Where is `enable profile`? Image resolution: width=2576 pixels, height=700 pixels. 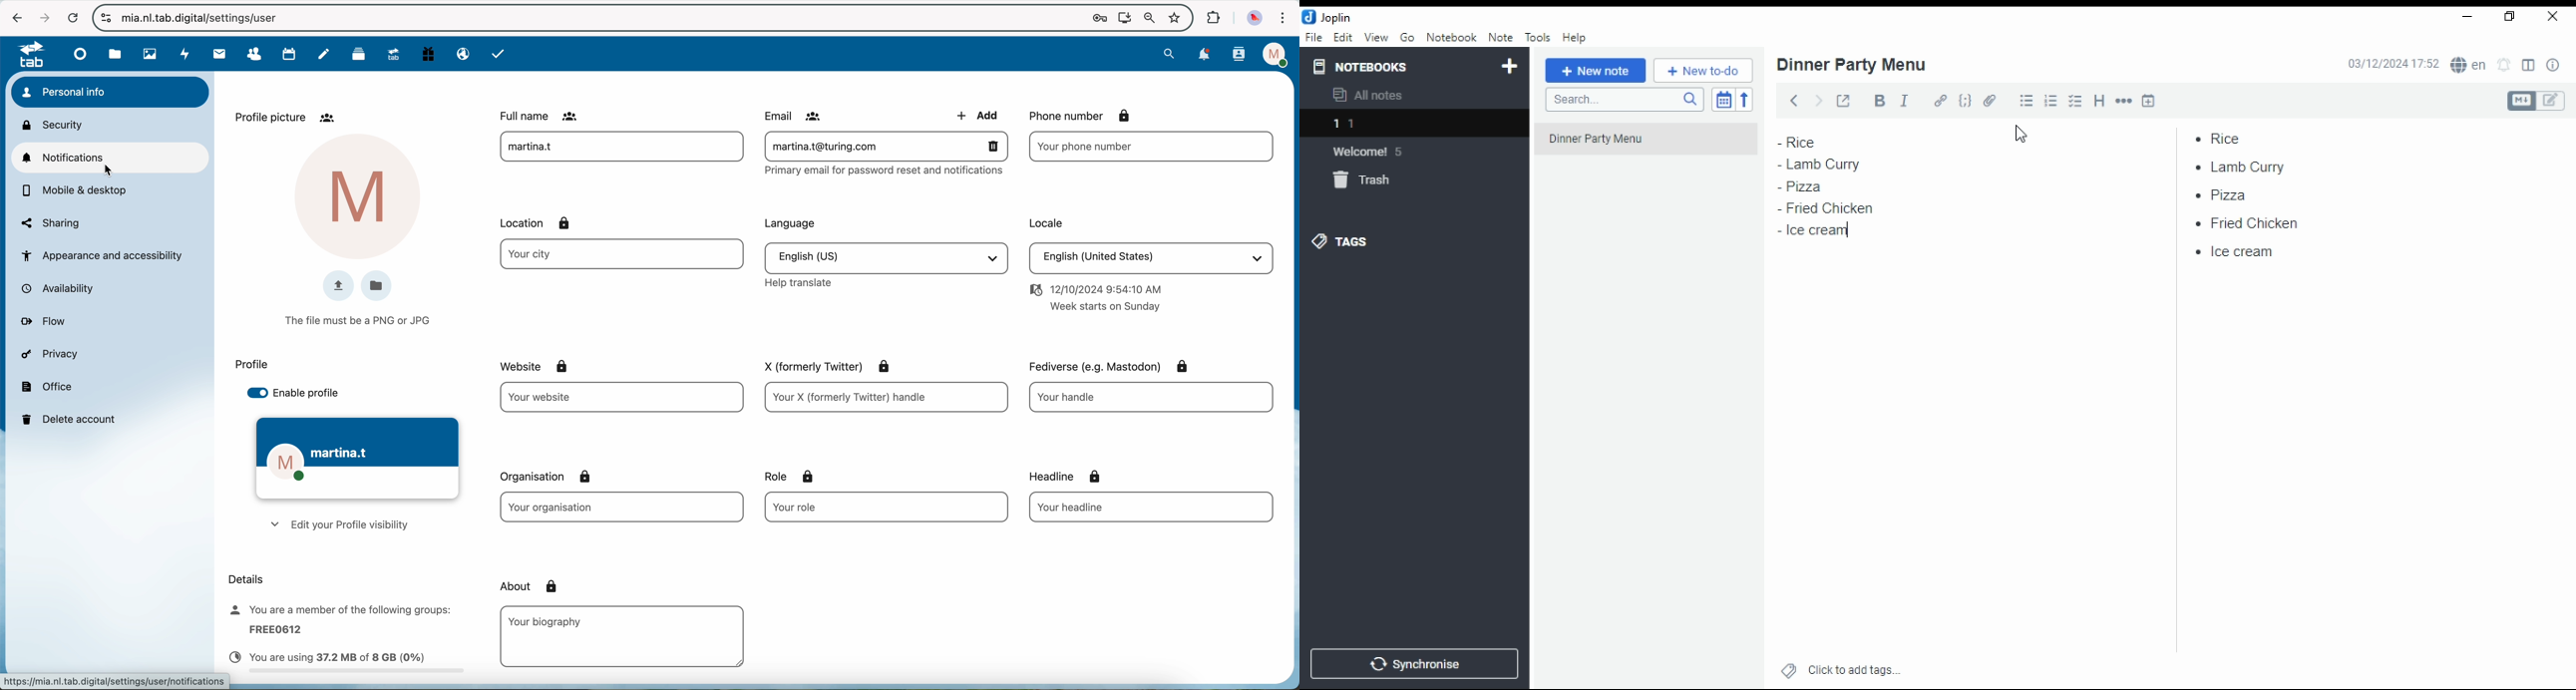
enable profile is located at coordinates (296, 393).